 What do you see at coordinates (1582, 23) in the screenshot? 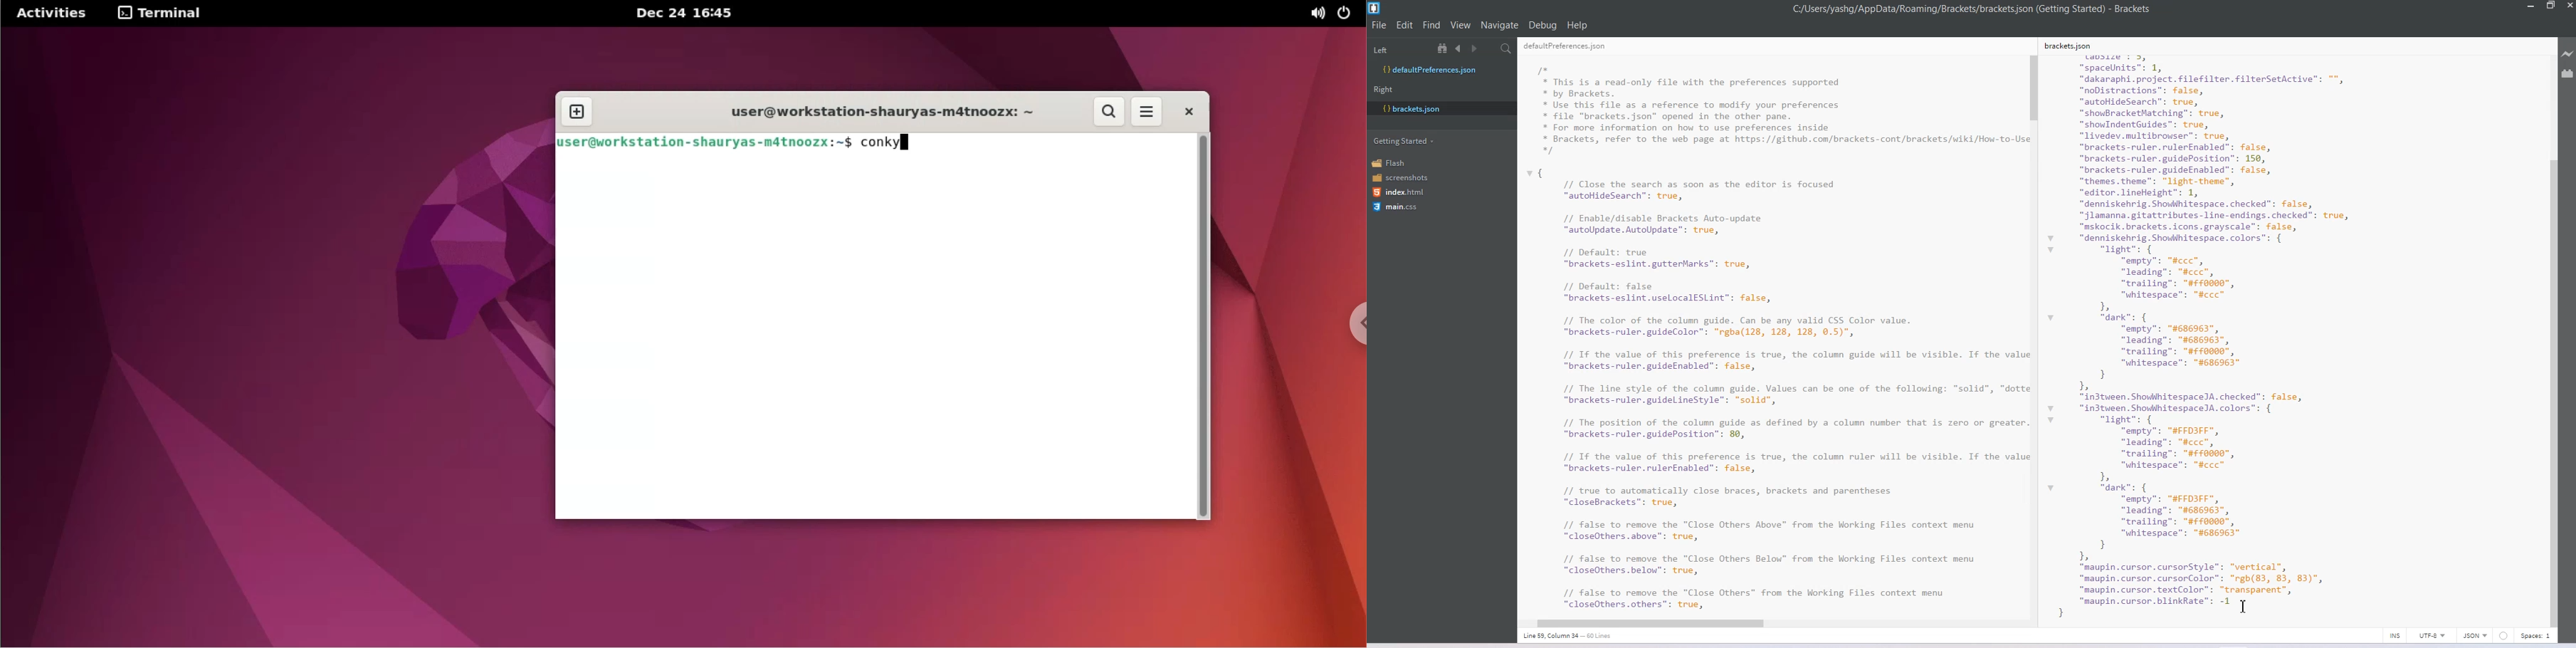
I see `Help` at bounding box center [1582, 23].